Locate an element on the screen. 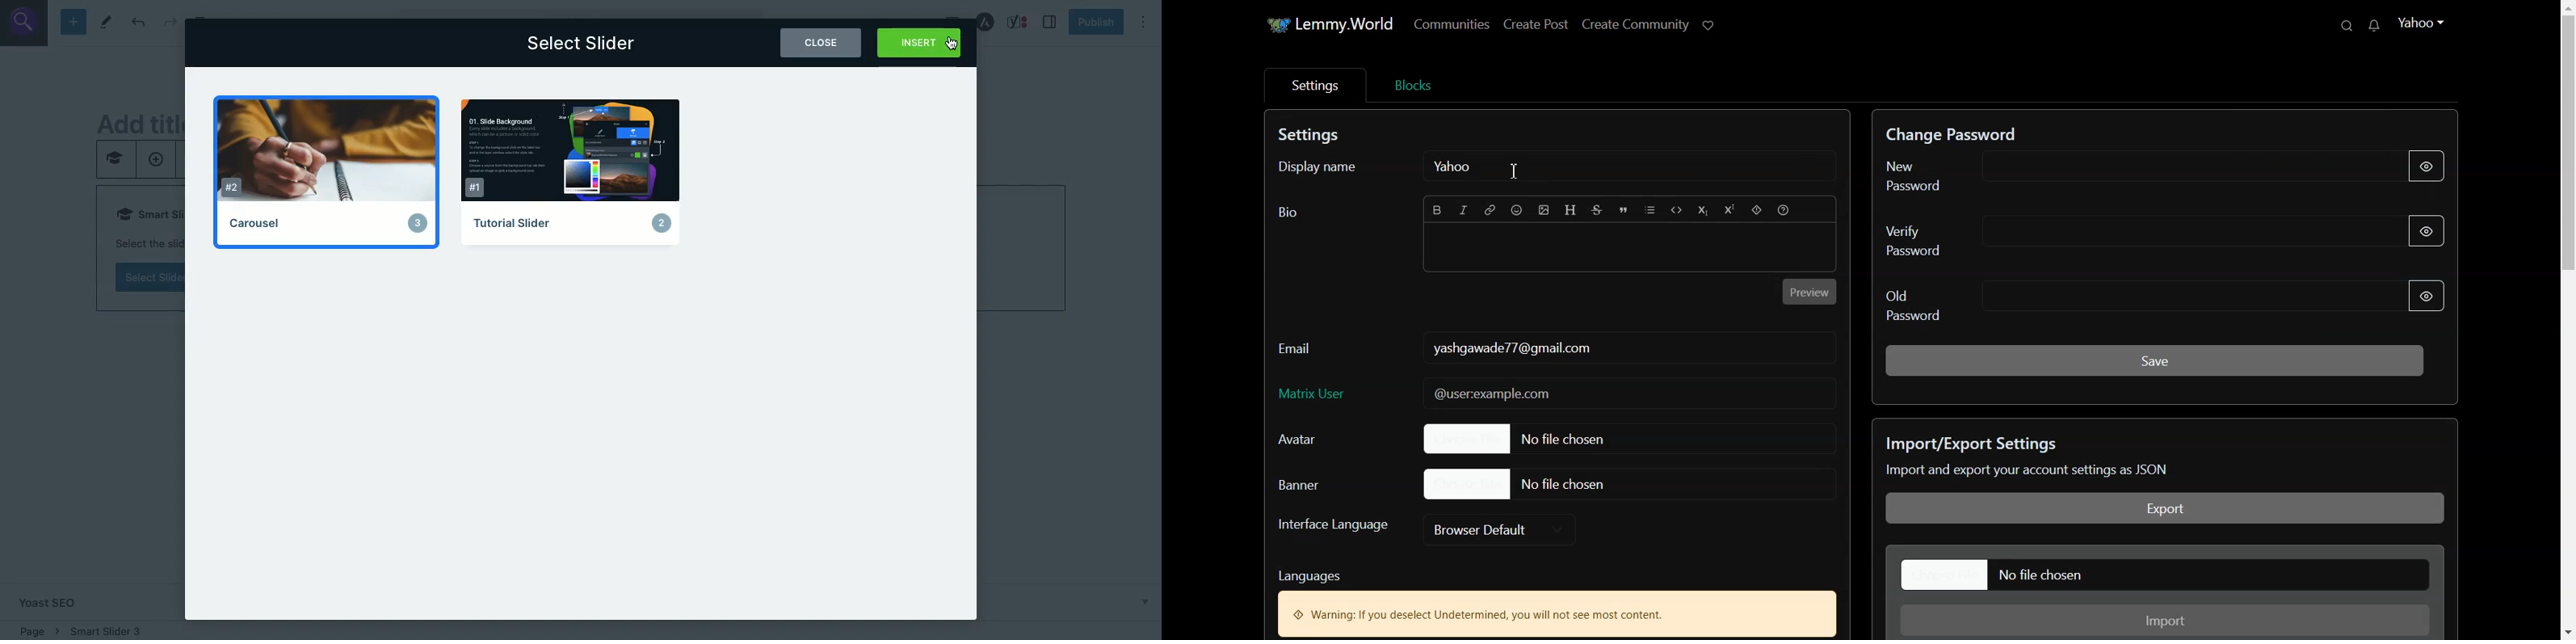 The image size is (2576, 644). Yoast is located at coordinates (1019, 22).